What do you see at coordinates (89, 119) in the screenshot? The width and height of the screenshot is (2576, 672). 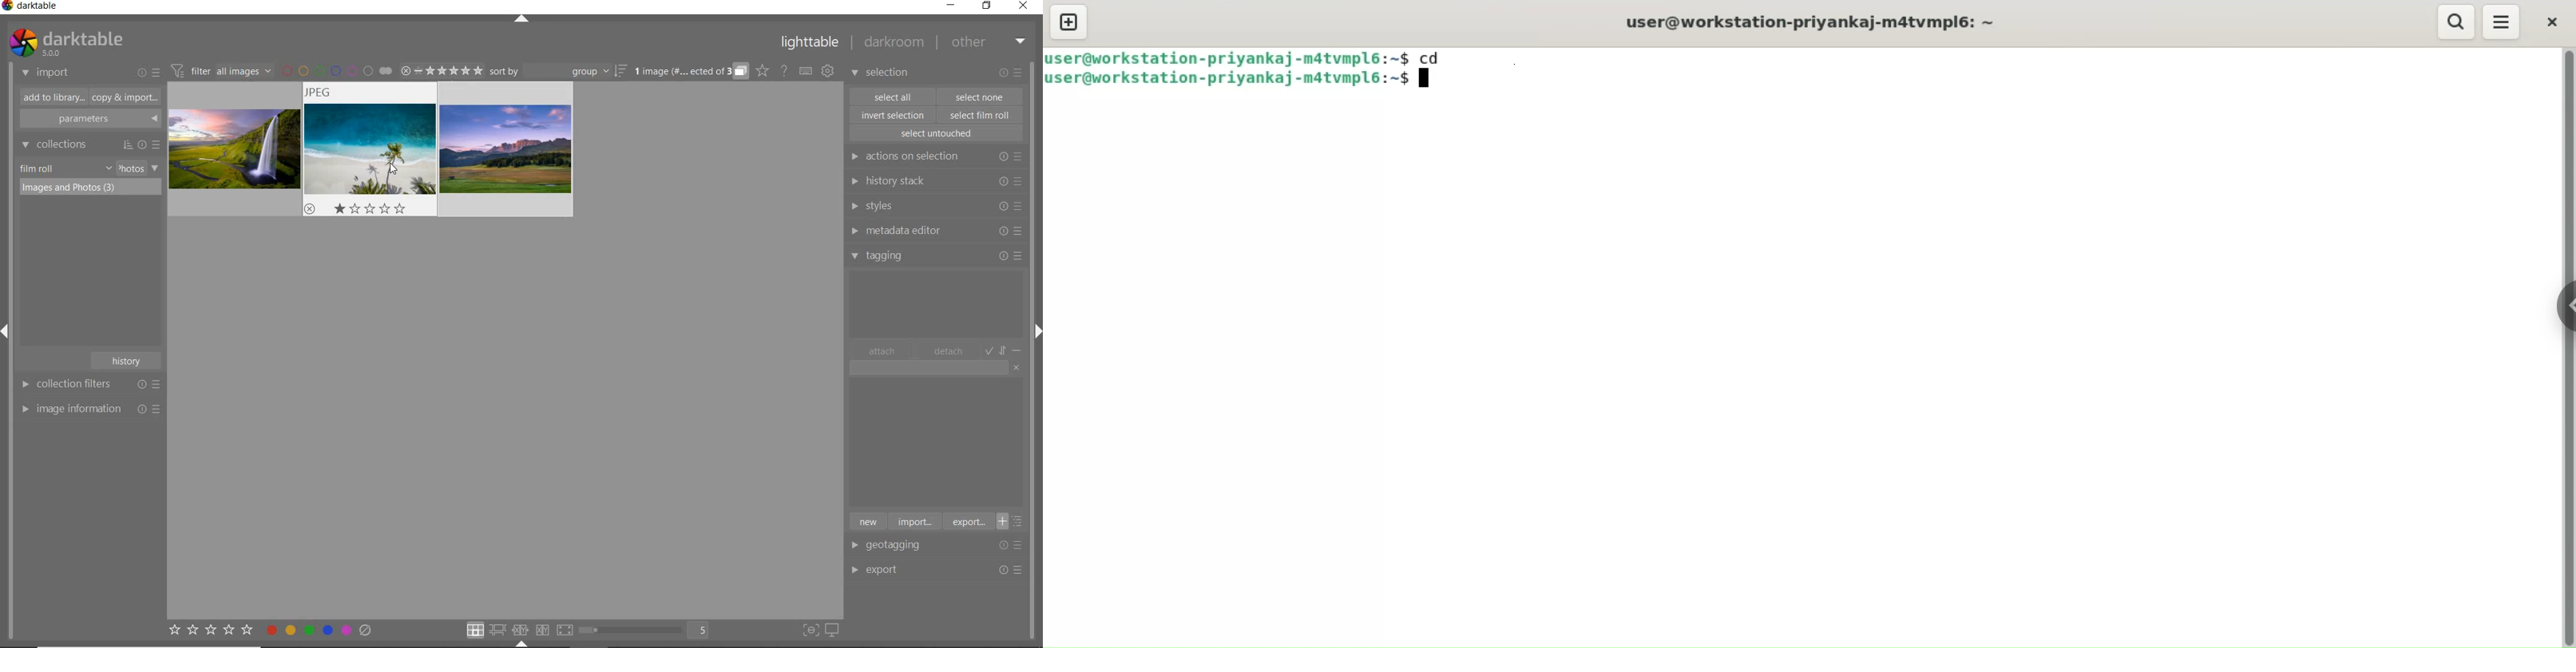 I see `parameters` at bounding box center [89, 119].